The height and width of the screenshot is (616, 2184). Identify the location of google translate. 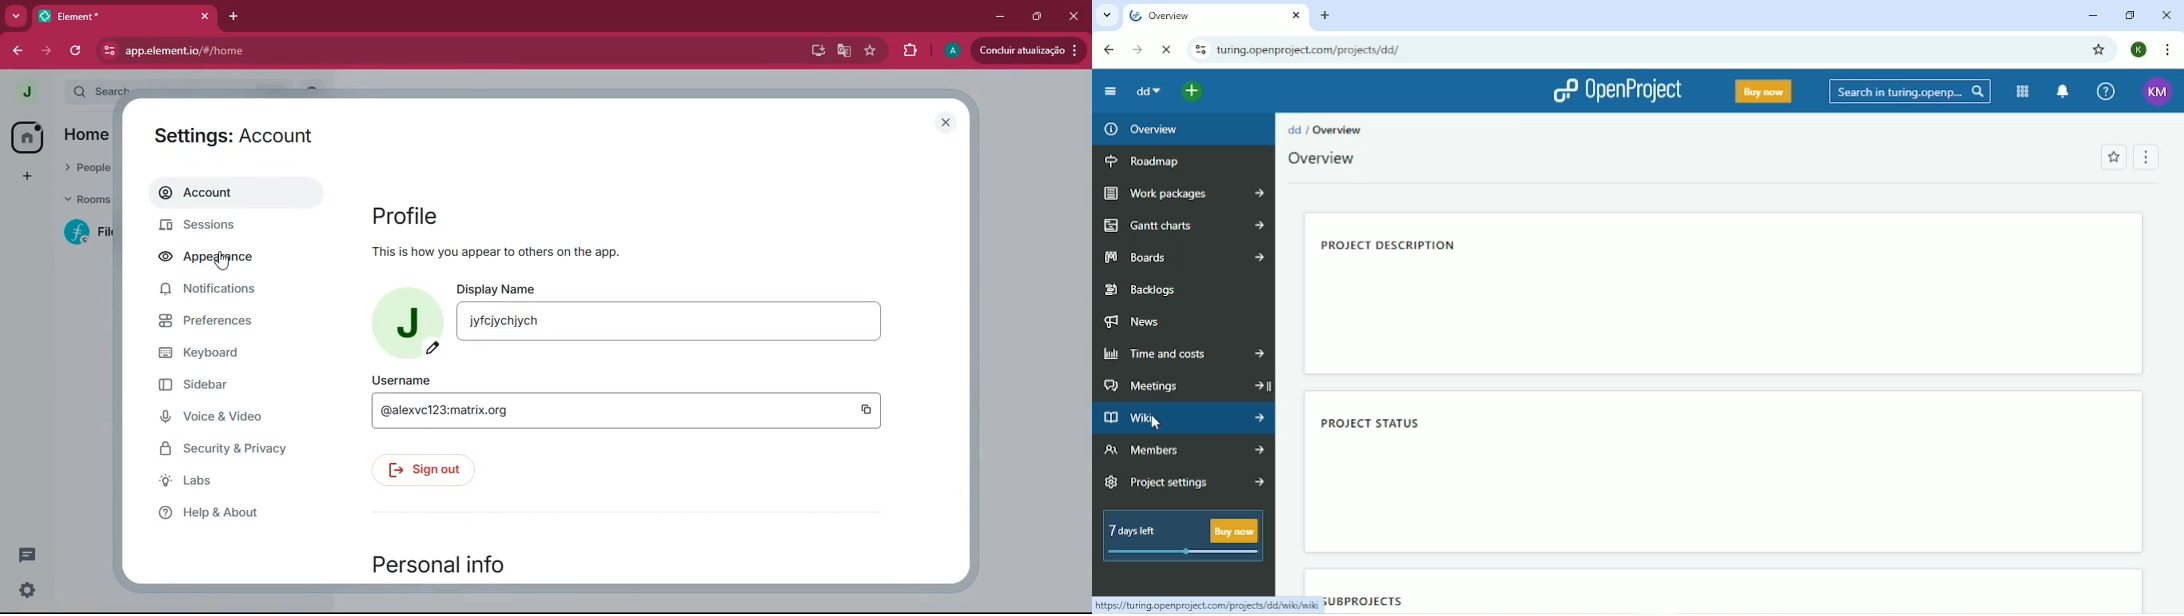
(843, 51).